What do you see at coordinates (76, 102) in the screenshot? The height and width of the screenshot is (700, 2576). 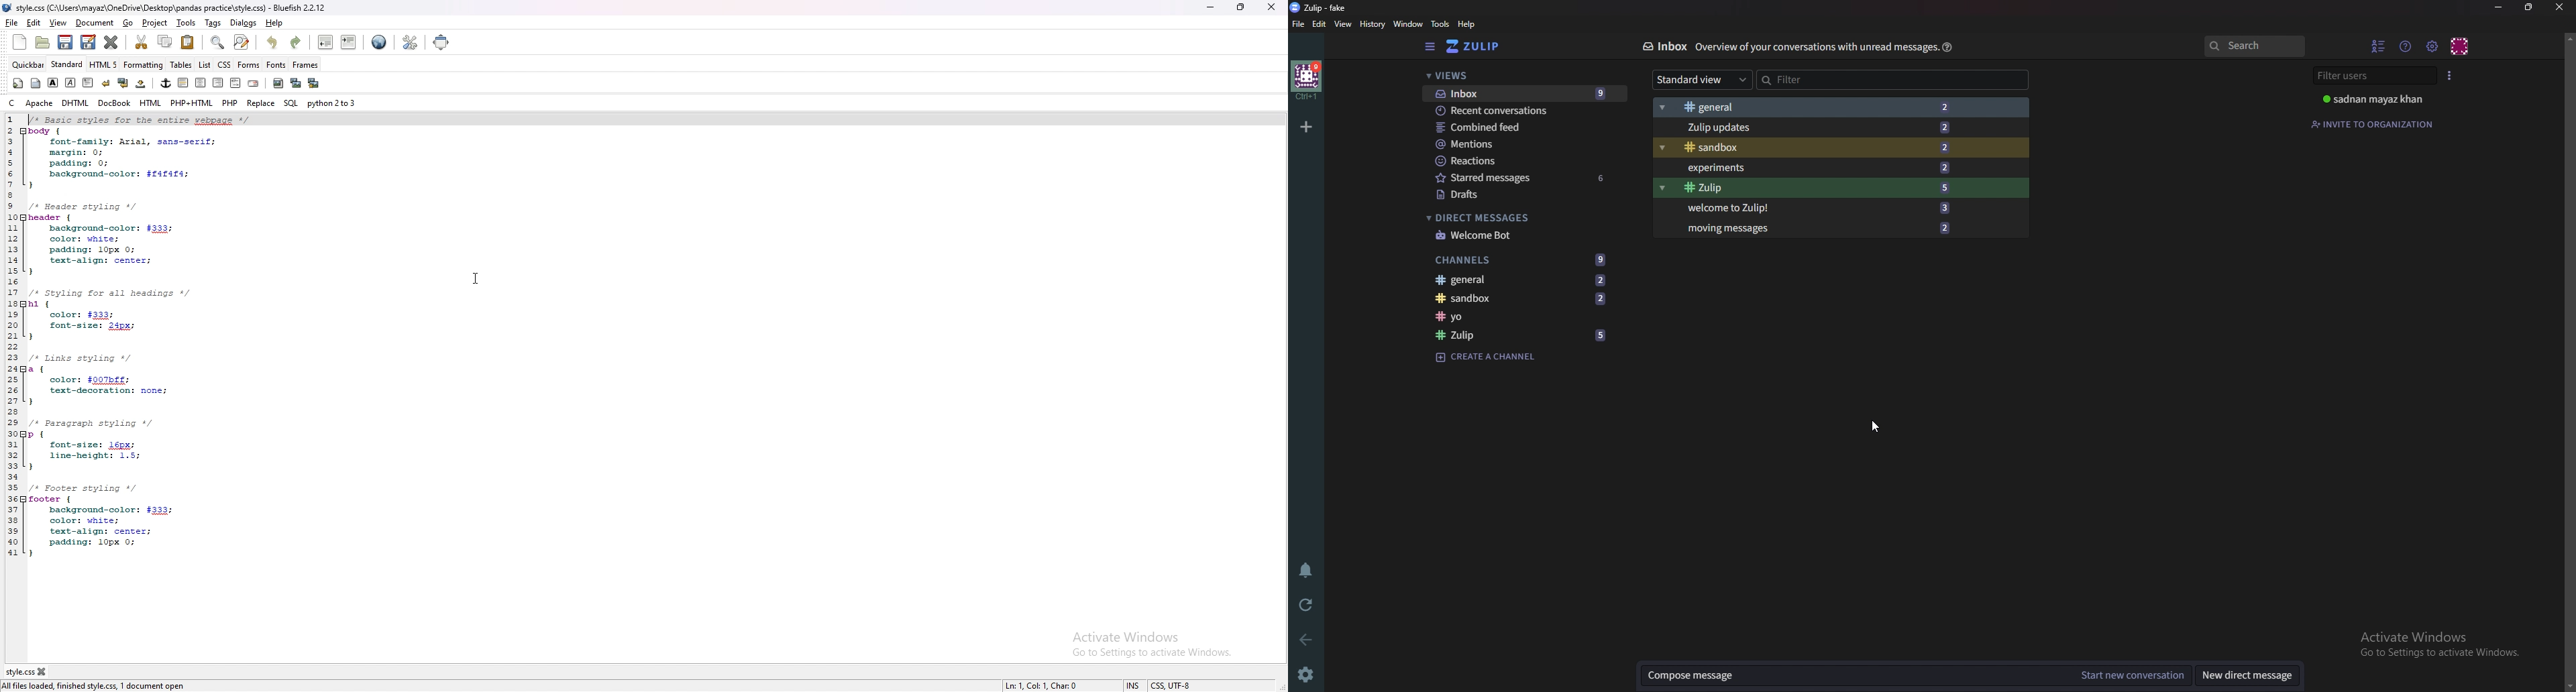 I see `dhtml` at bounding box center [76, 102].